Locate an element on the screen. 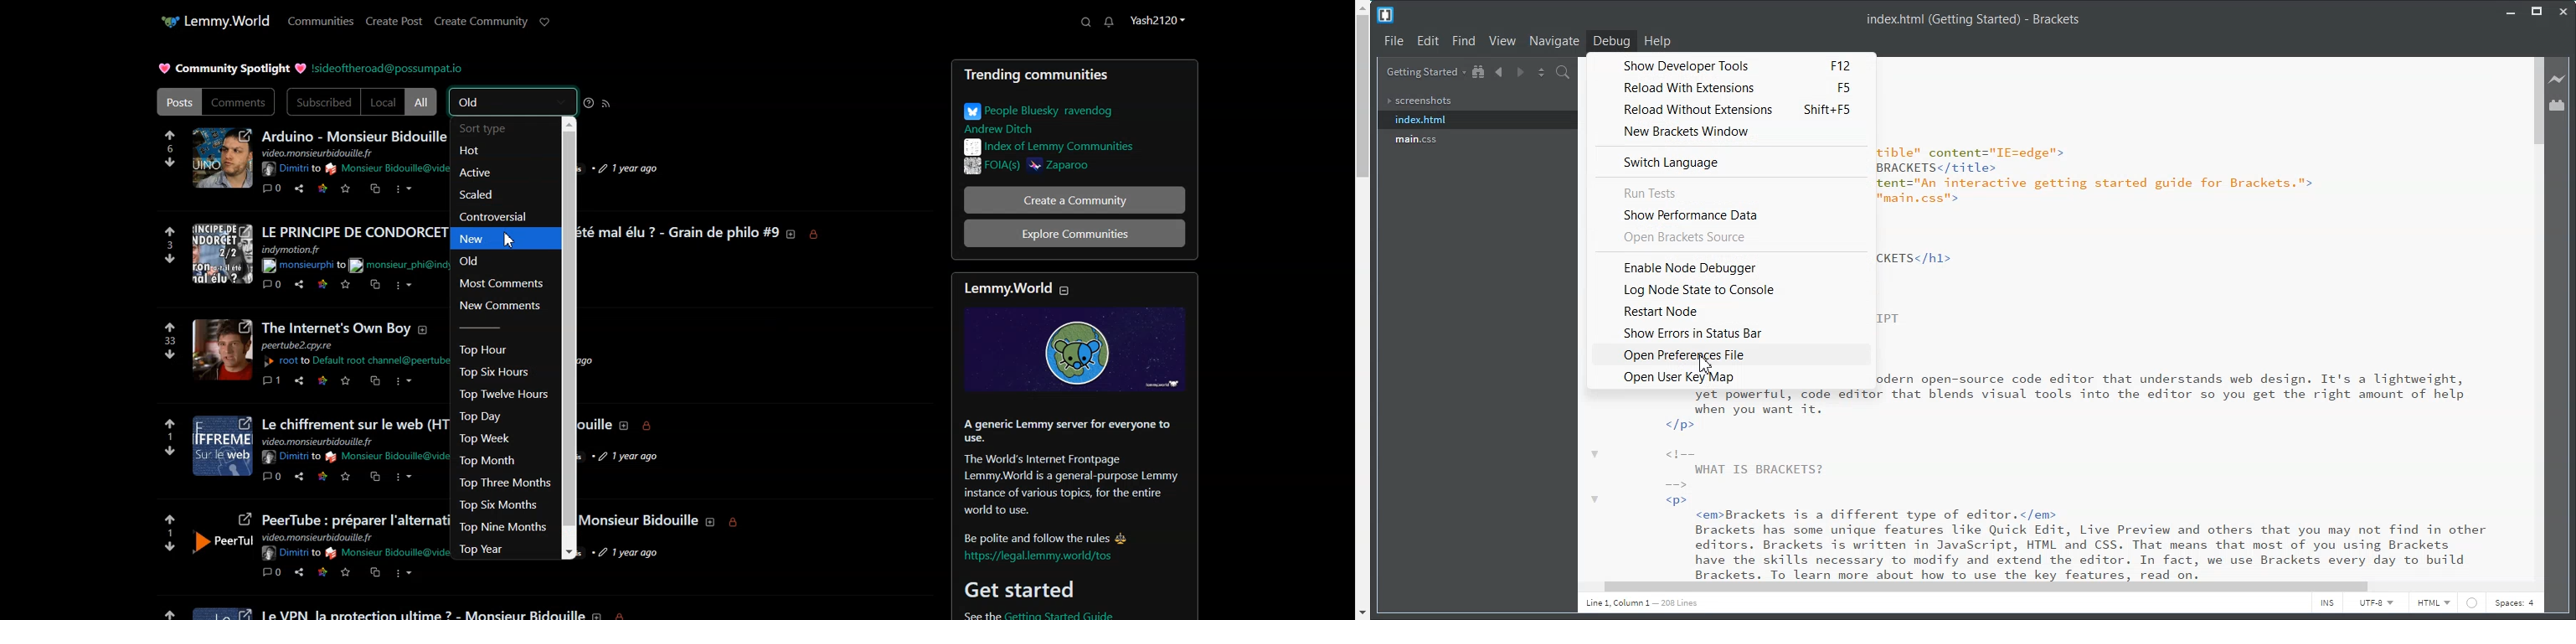  Vertical scroll bar is located at coordinates (2538, 317).